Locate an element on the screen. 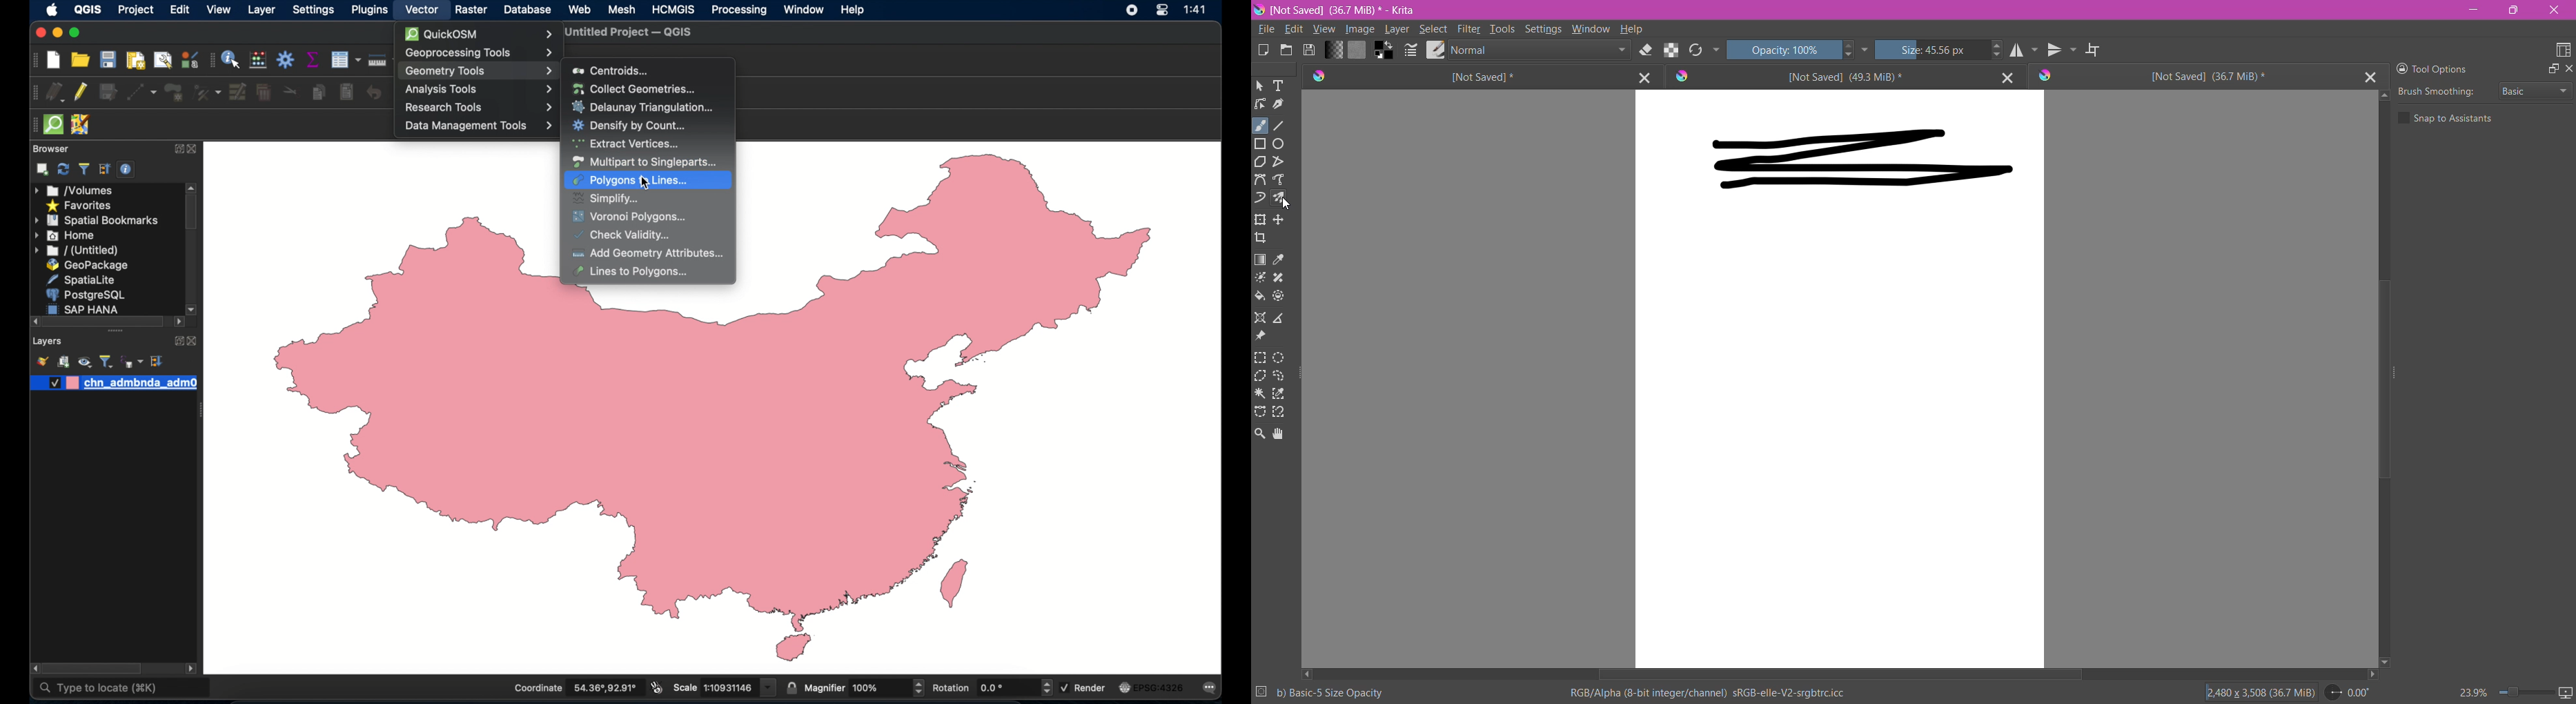 The width and height of the screenshot is (2576, 728). Pan Tool is located at coordinates (1279, 434).